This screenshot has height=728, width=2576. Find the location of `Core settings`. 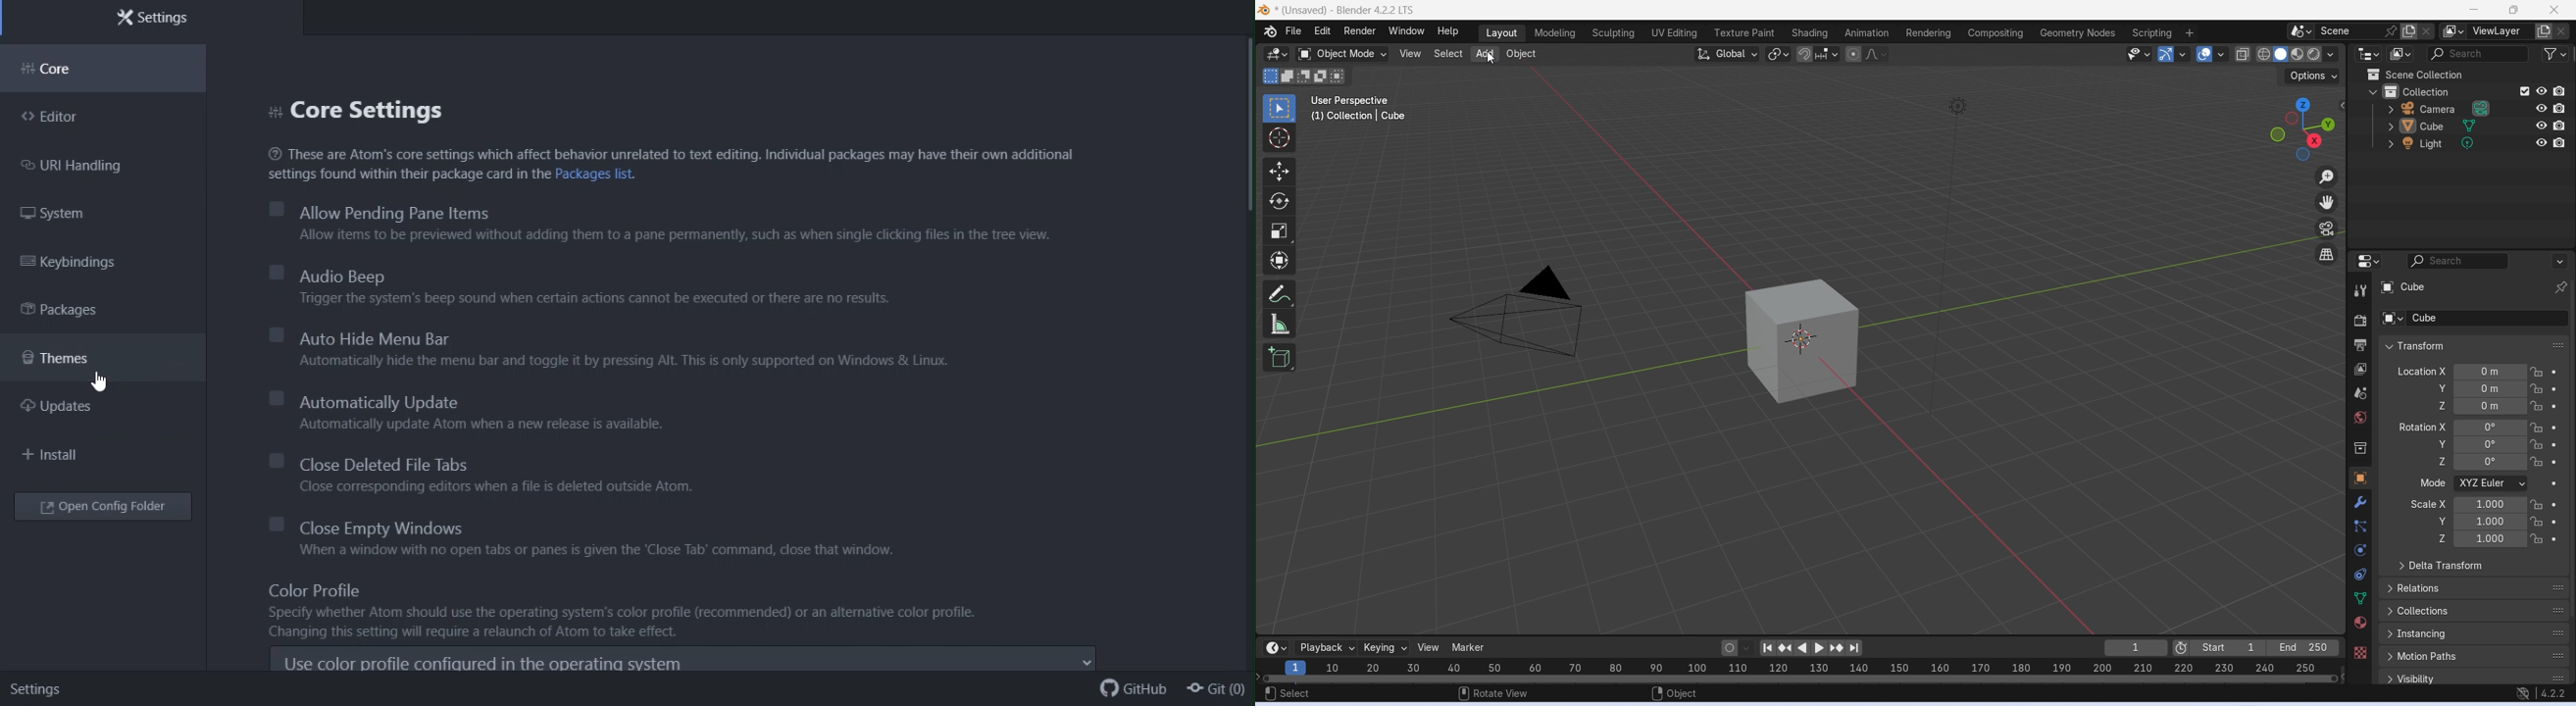

Core settings is located at coordinates (361, 111).